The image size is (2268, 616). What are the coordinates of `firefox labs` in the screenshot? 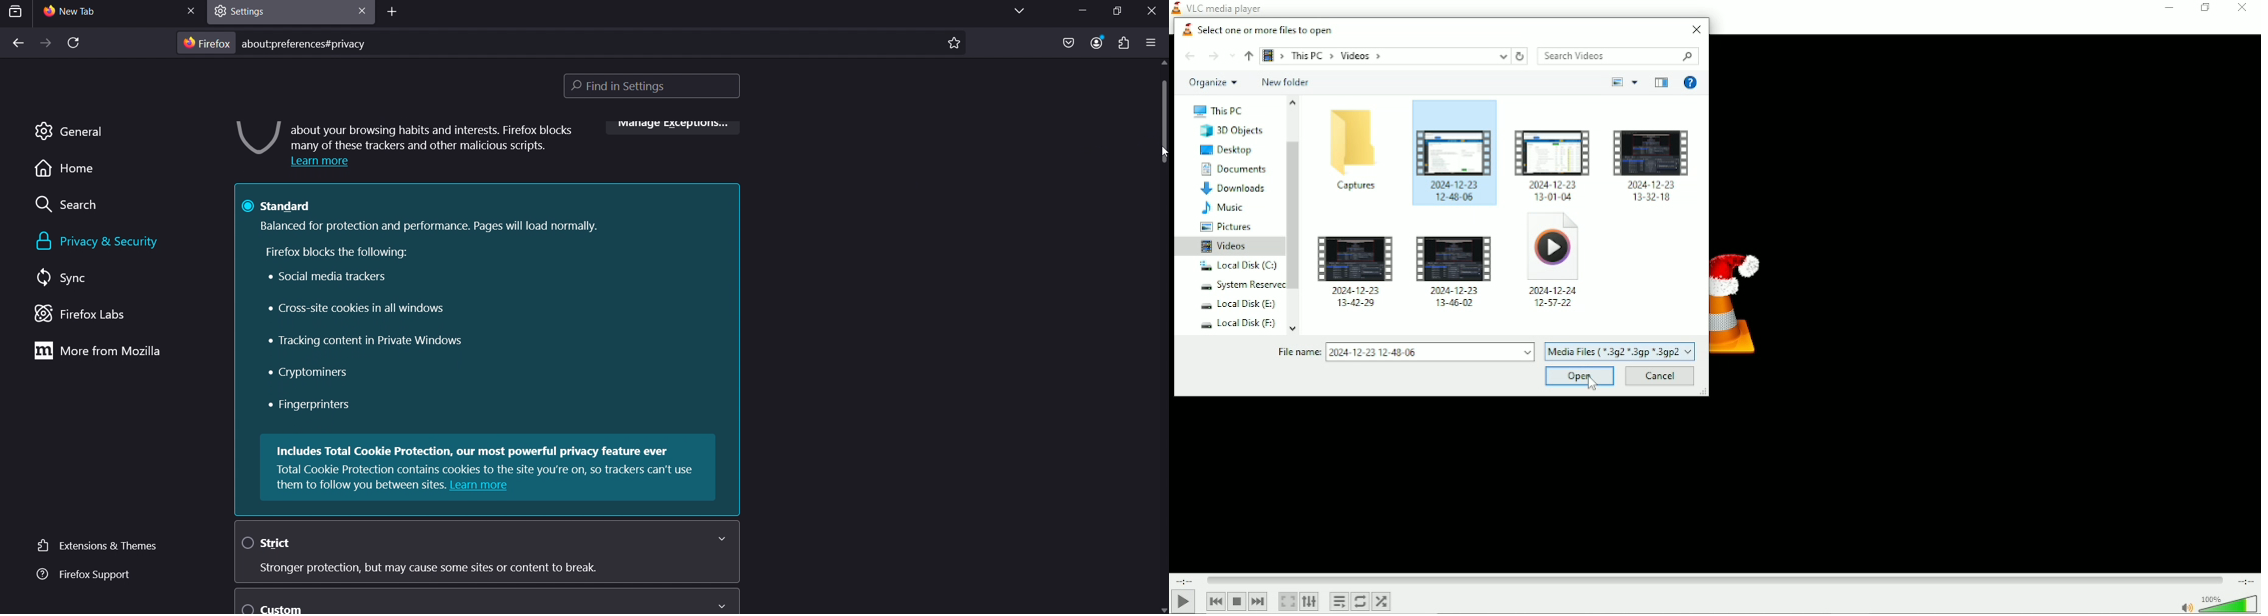 It's located at (94, 315).